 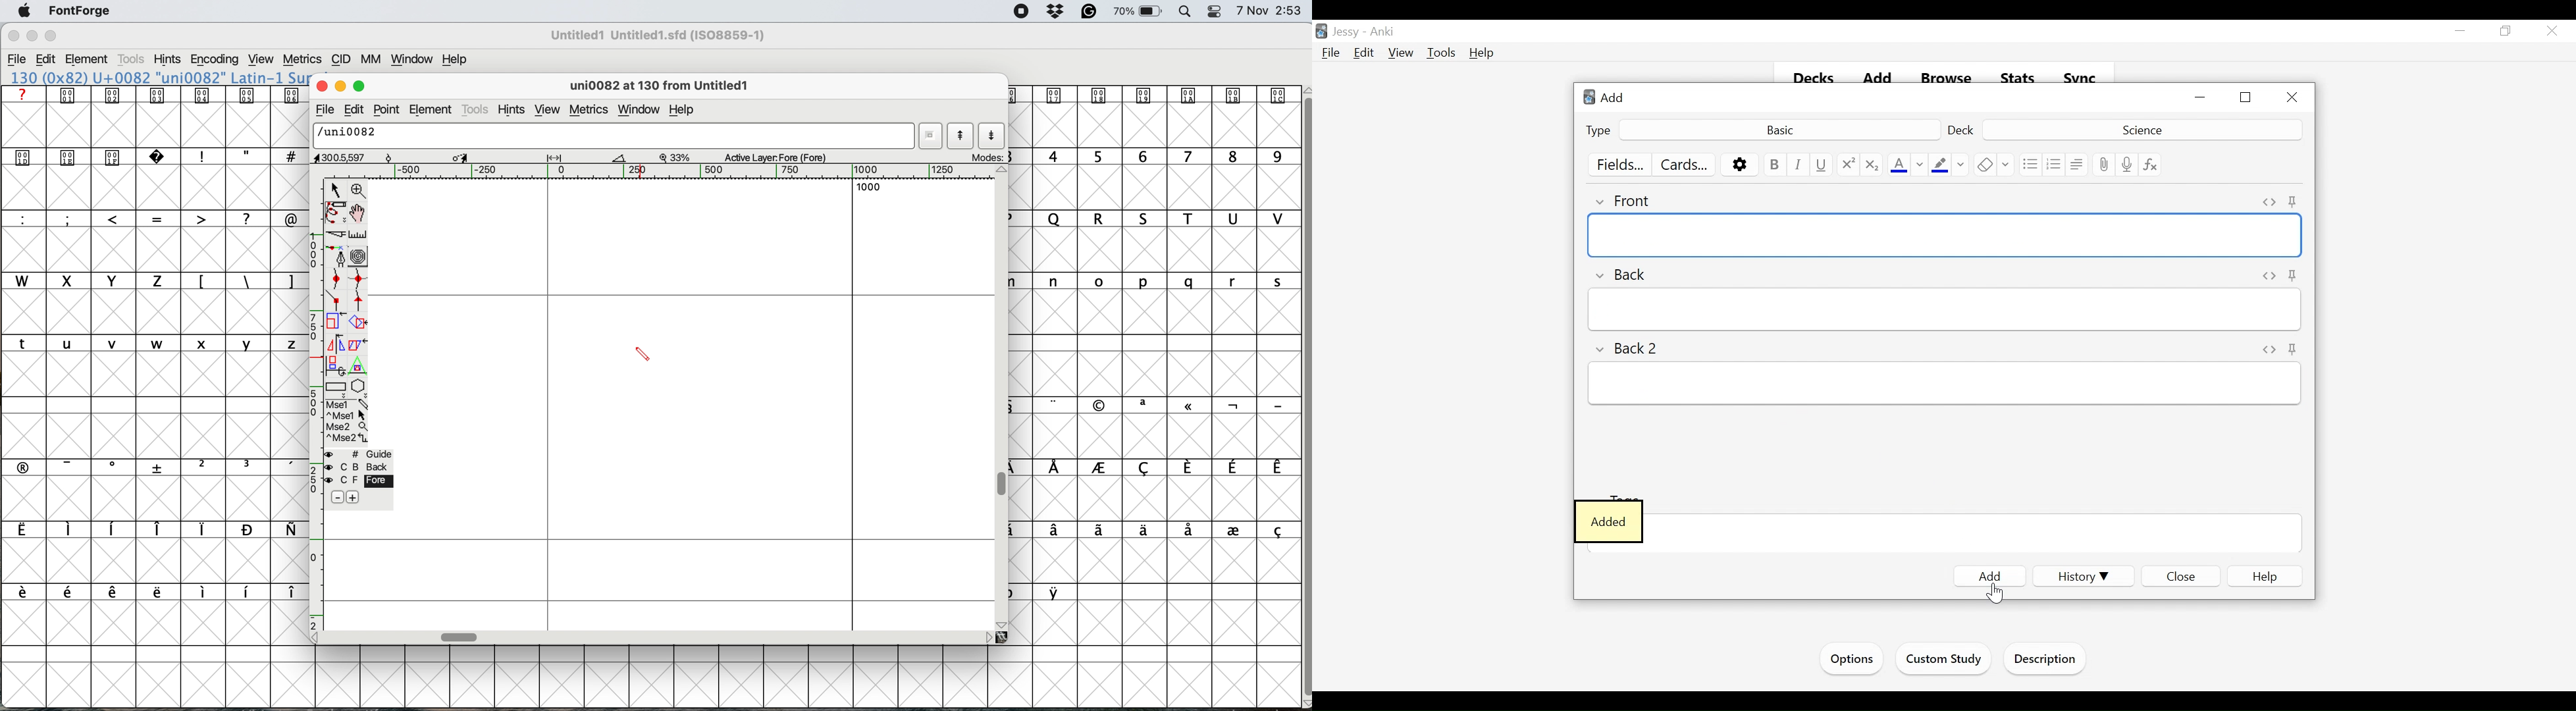 I want to click on Decks, so click(x=1815, y=79).